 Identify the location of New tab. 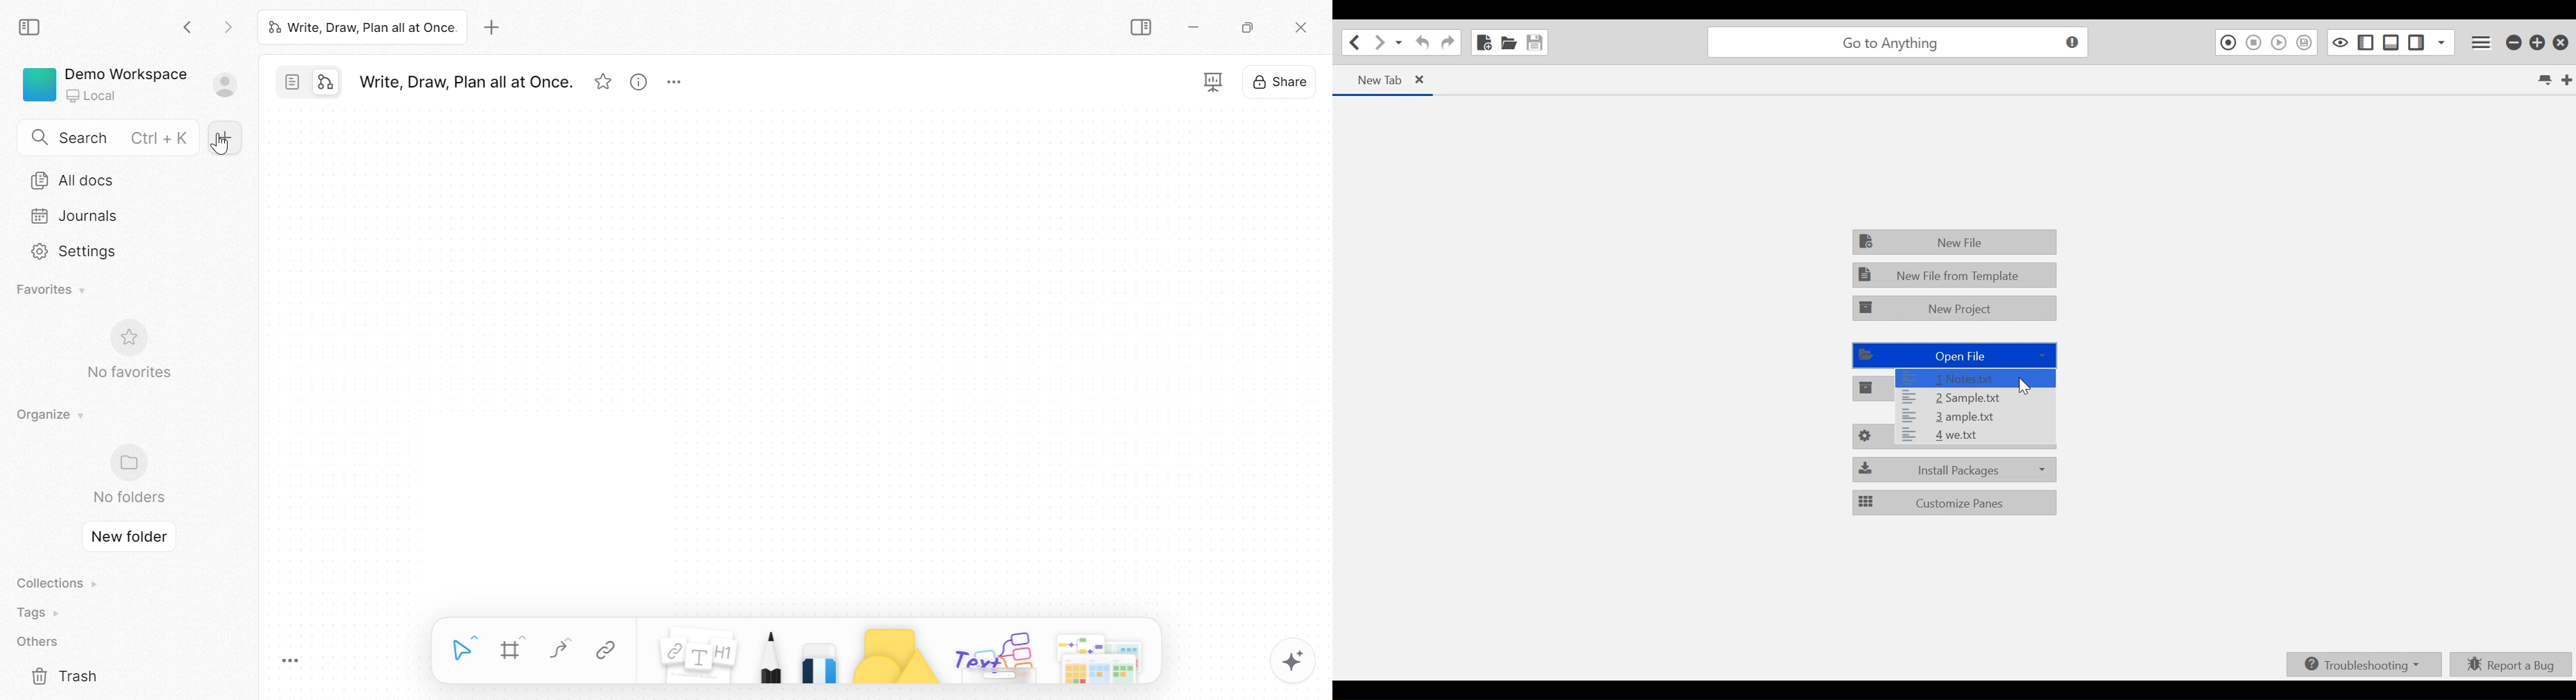
(495, 27).